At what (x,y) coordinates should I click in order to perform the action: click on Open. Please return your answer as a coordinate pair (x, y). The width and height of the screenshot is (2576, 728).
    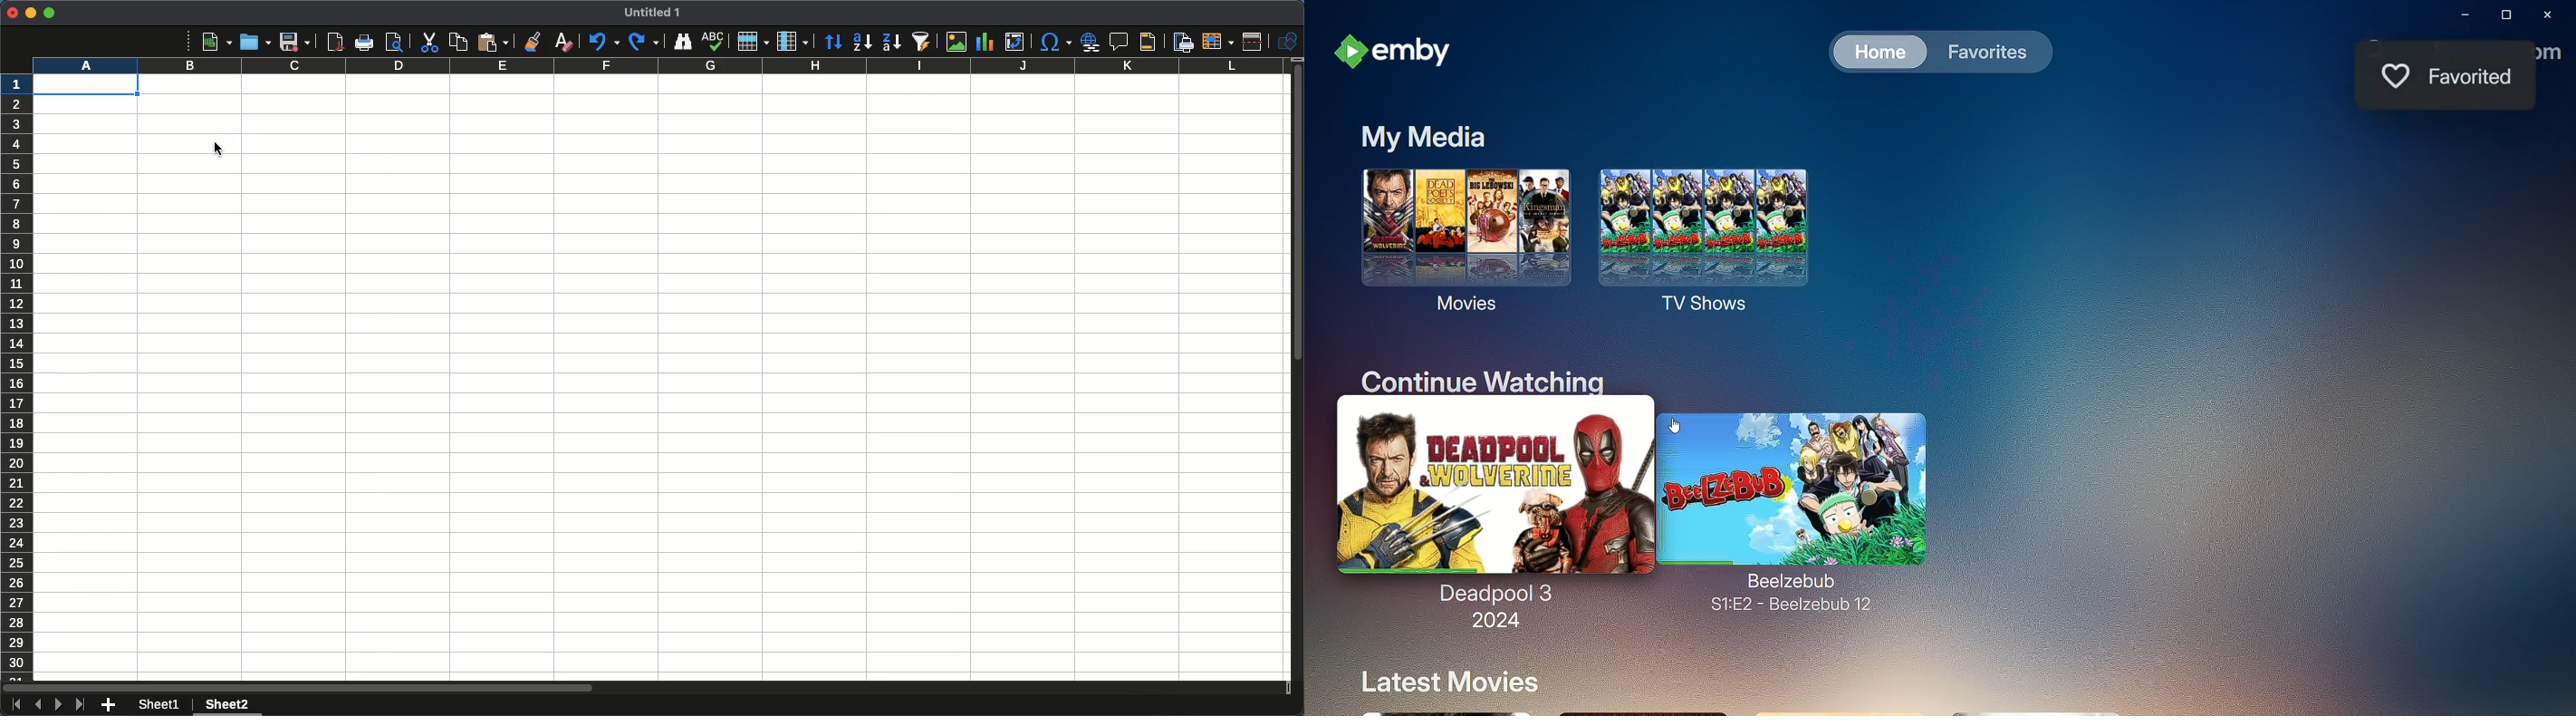
    Looking at the image, I should click on (253, 41).